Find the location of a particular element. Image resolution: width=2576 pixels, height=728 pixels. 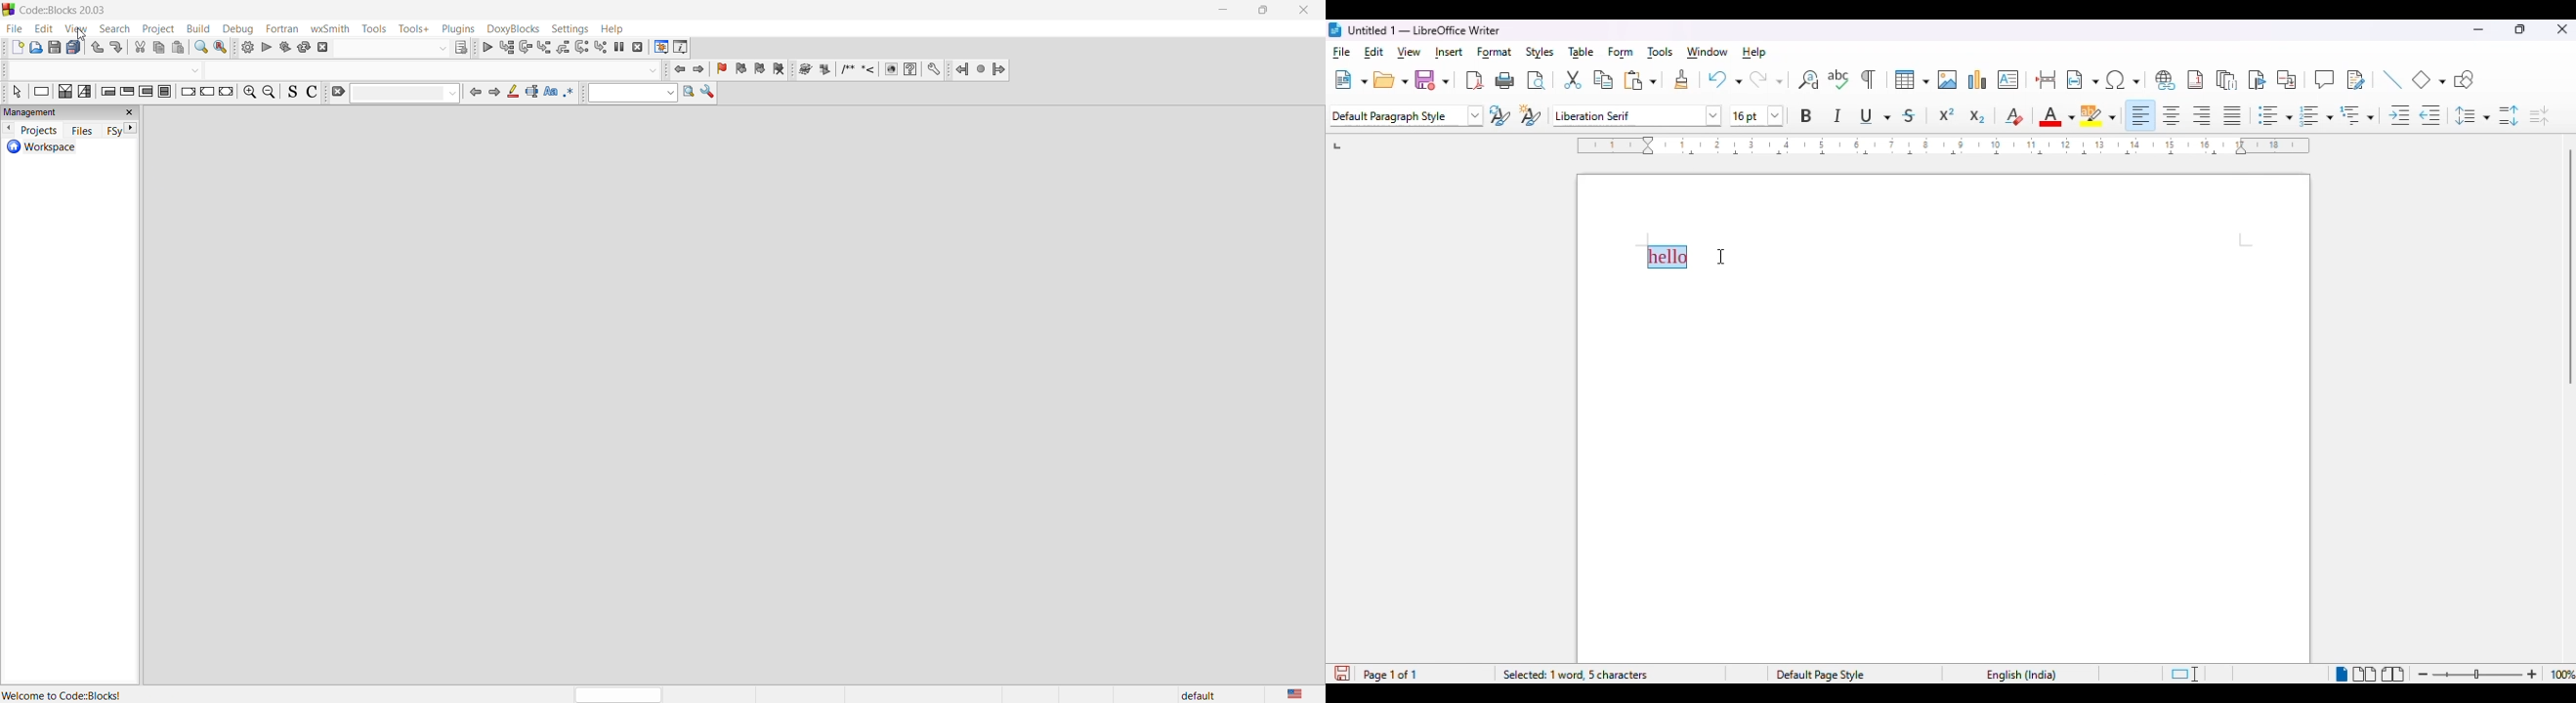

toggle bookmark  is located at coordinates (721, 68).